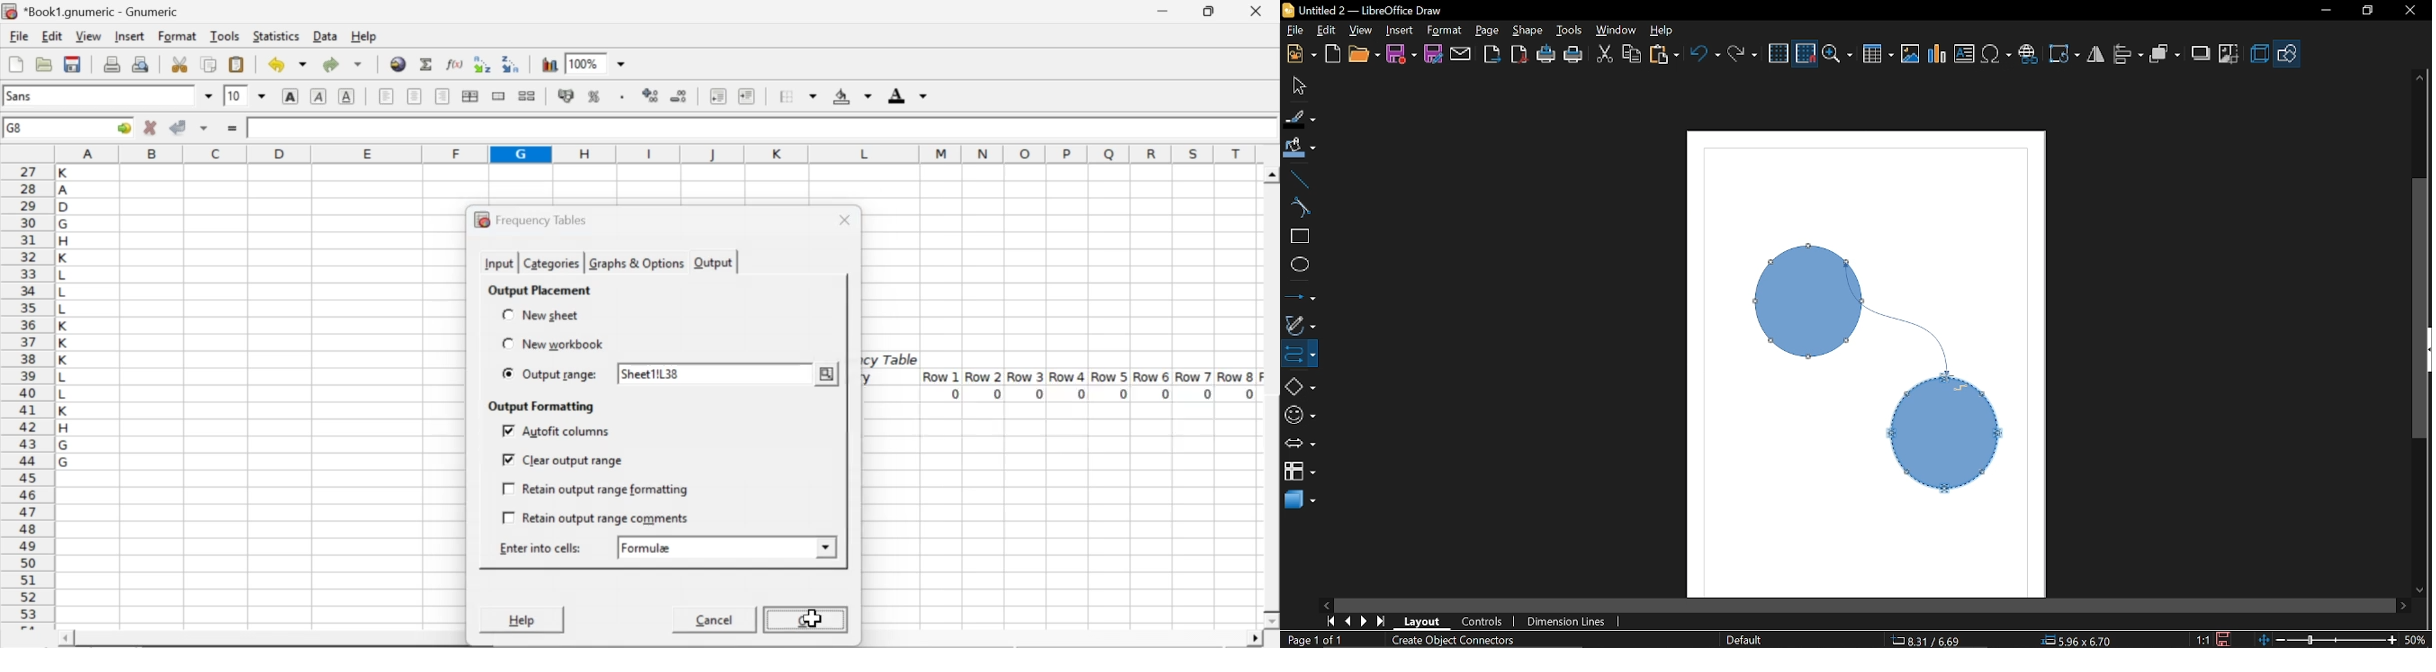 This screenshot has height=672, width=2436. Describe the element at coordinates (596, 490) in the screenshot. I see `retain output range formatting` at that location.